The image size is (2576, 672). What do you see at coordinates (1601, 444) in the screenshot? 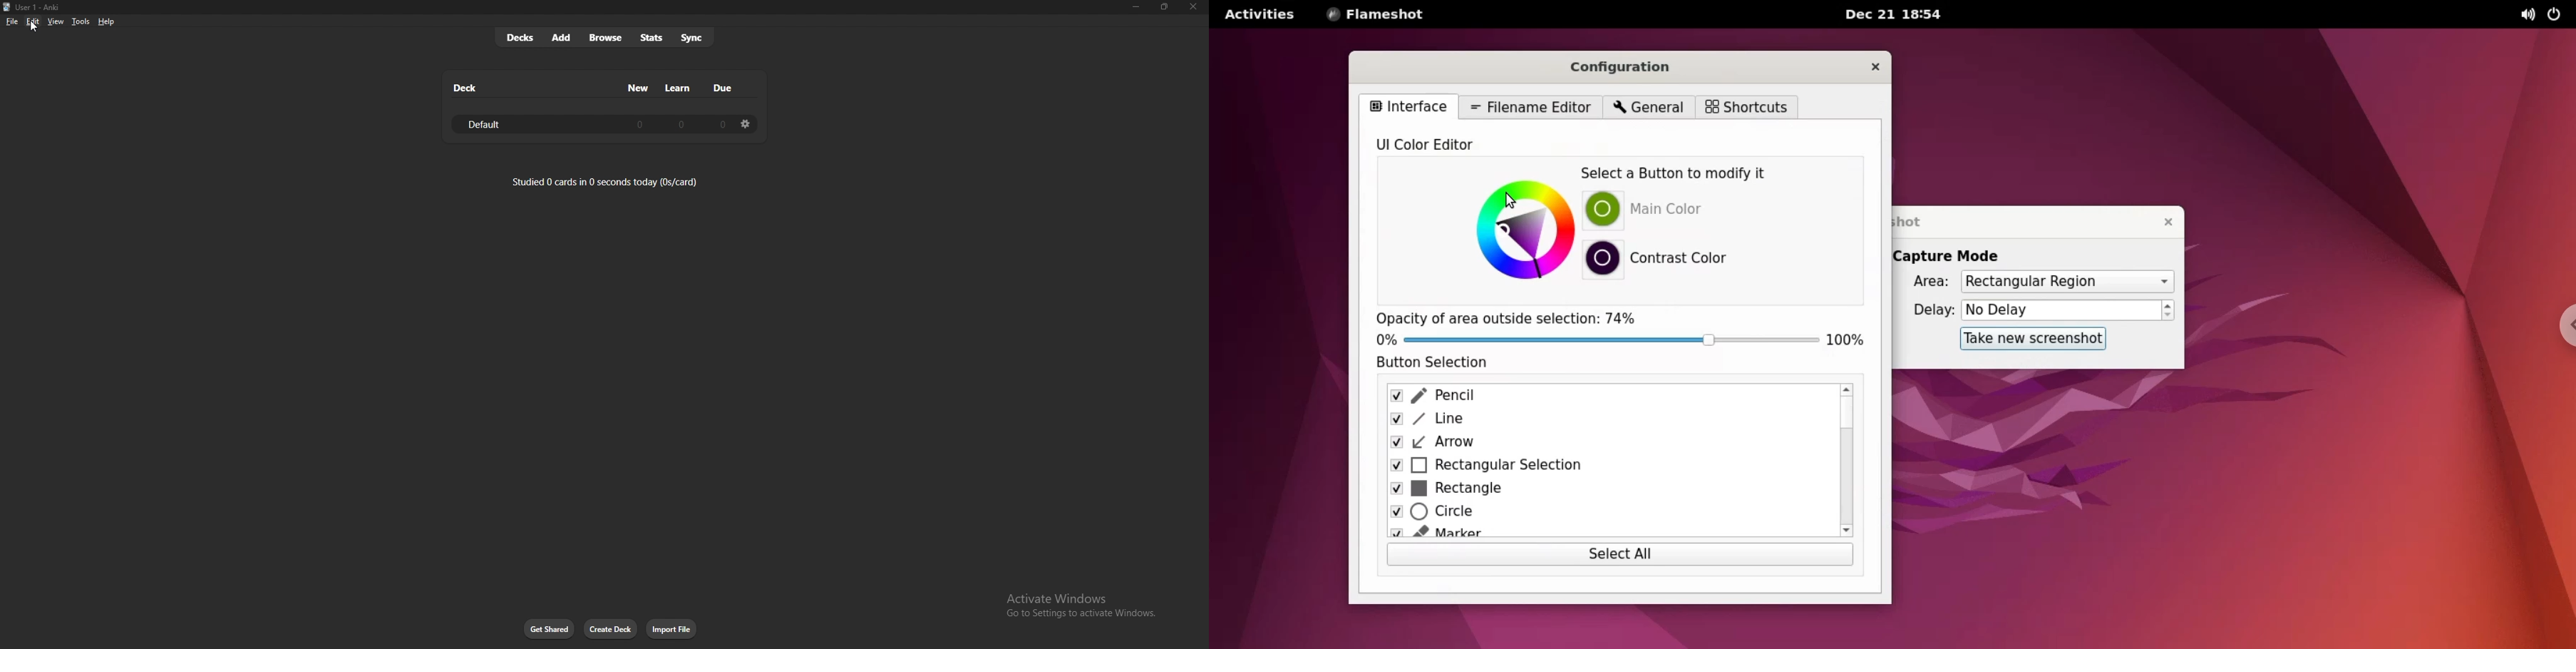
I see `arrow checkbox` at bounding box center [1601, 444].